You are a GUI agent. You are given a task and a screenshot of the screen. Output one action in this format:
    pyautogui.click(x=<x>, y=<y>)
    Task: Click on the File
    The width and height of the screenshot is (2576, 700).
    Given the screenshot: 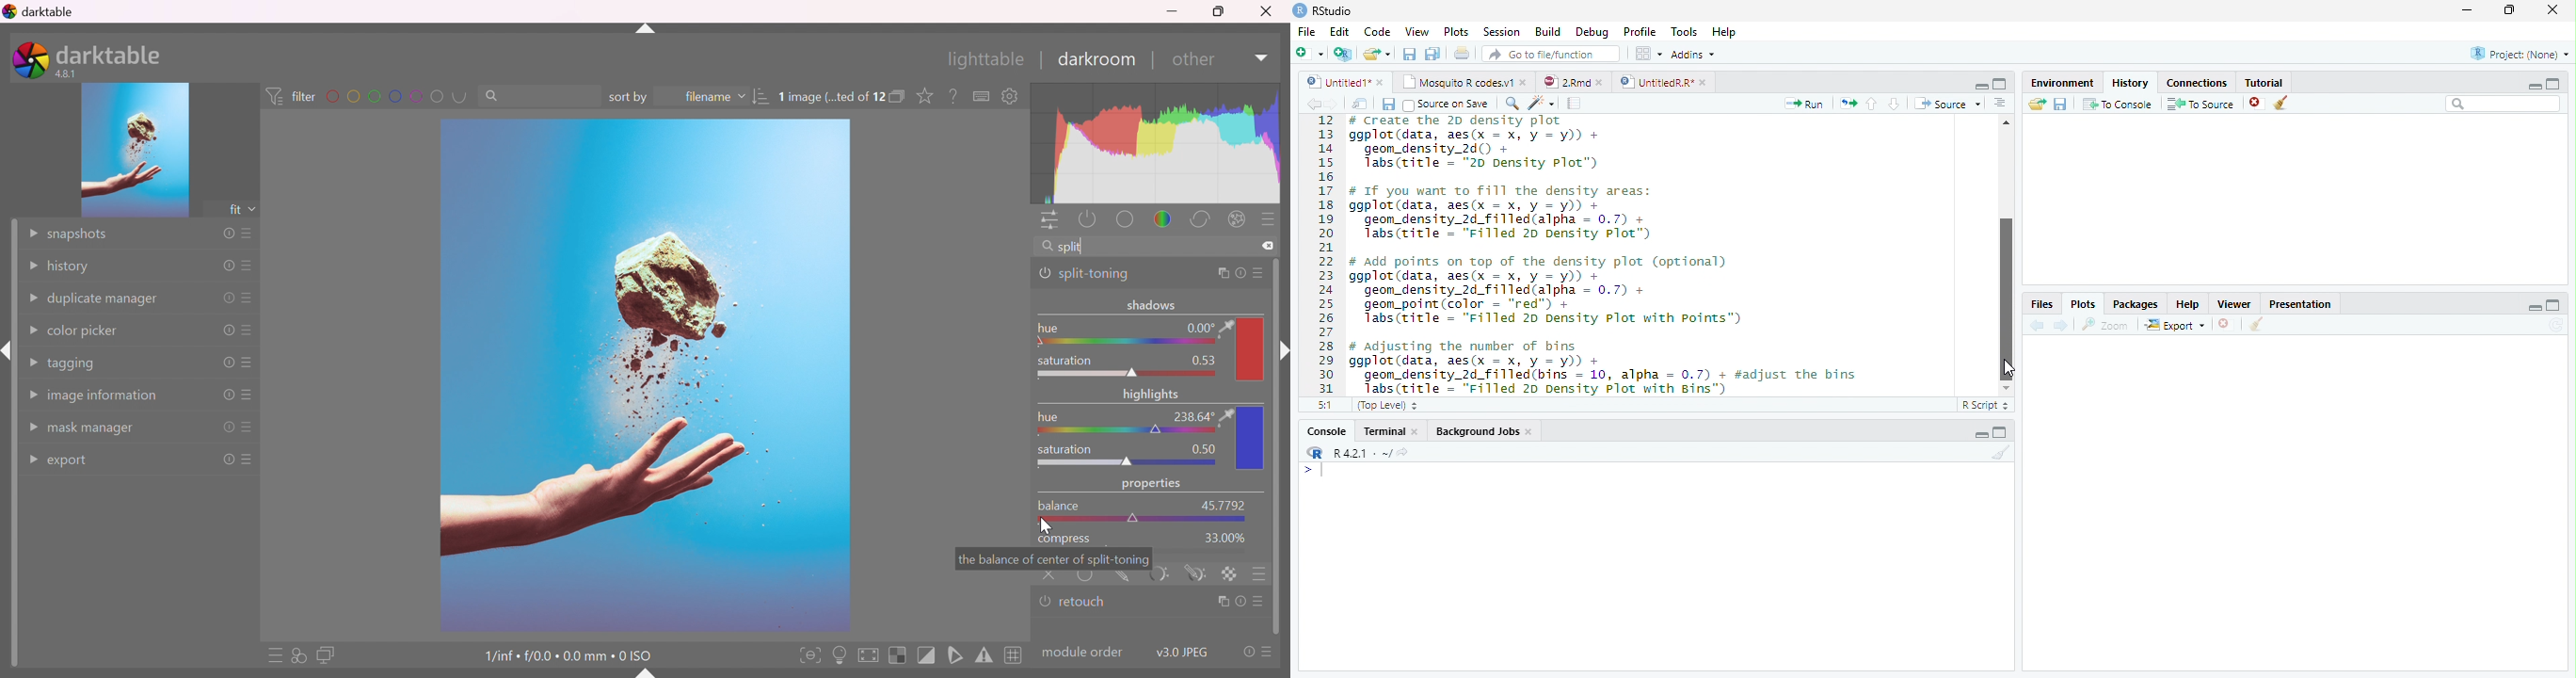 What is the action you would take?
    pyautogui.click(x=1306, y=33)
    